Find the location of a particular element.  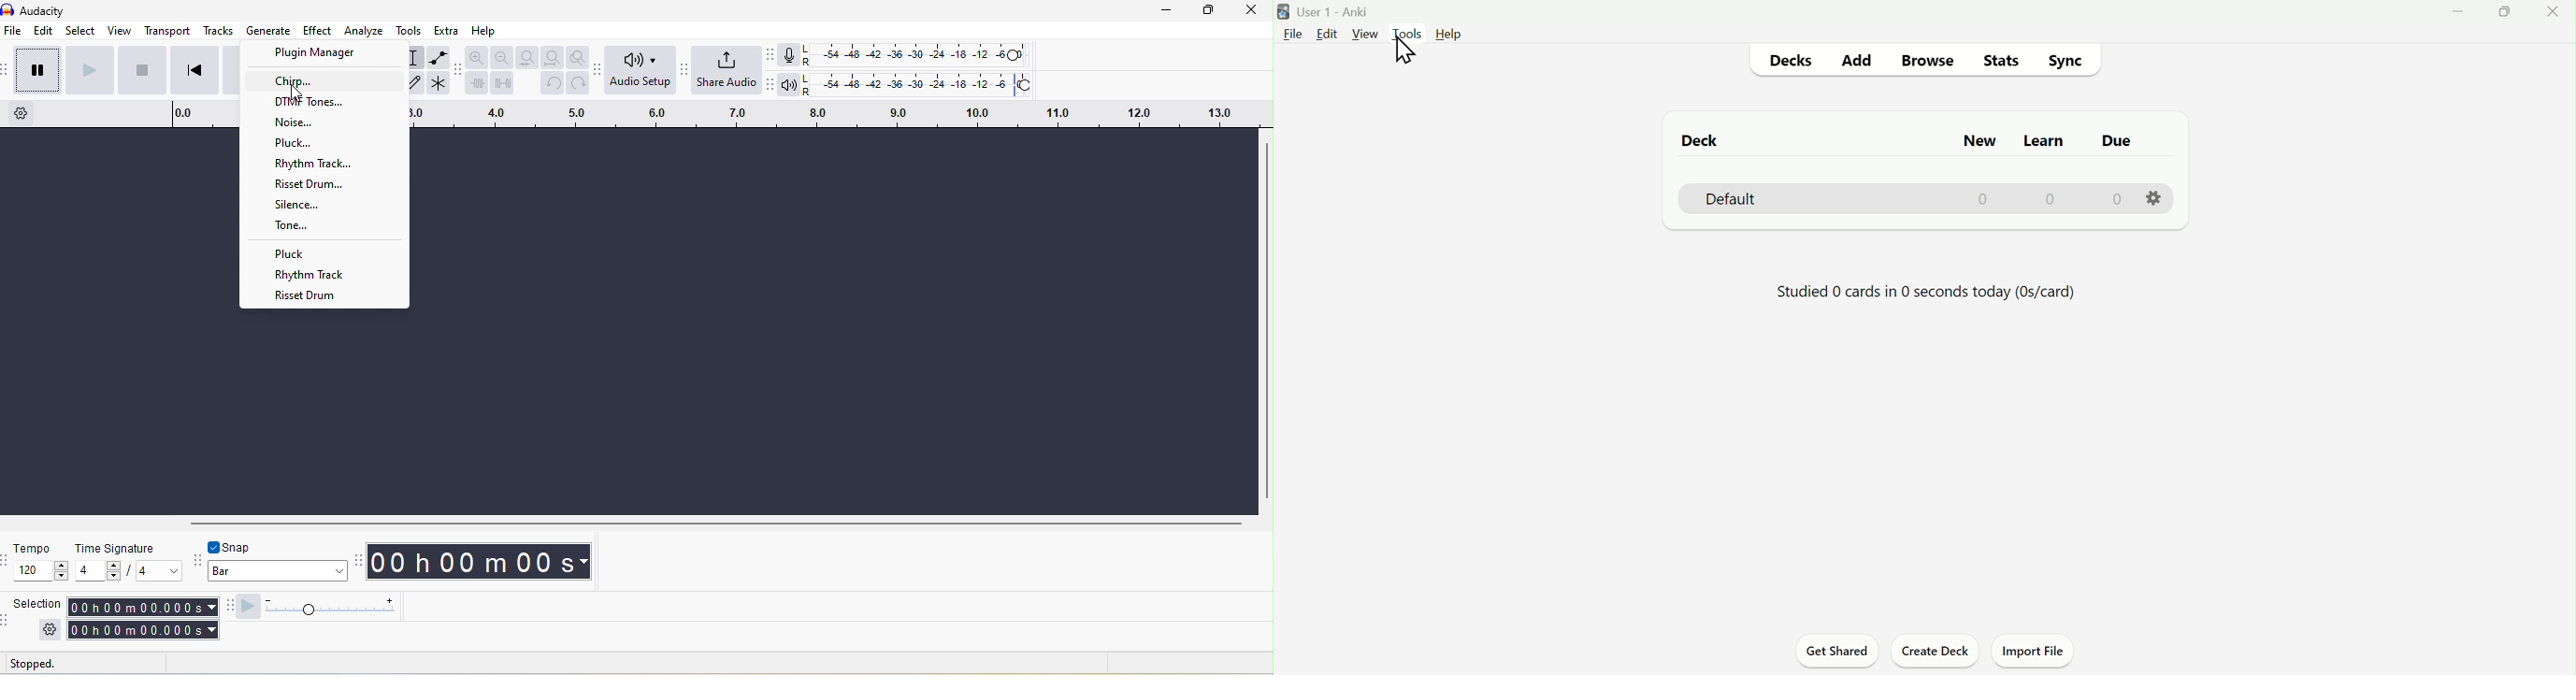

fit project to width is located at coordinates (552, 58).